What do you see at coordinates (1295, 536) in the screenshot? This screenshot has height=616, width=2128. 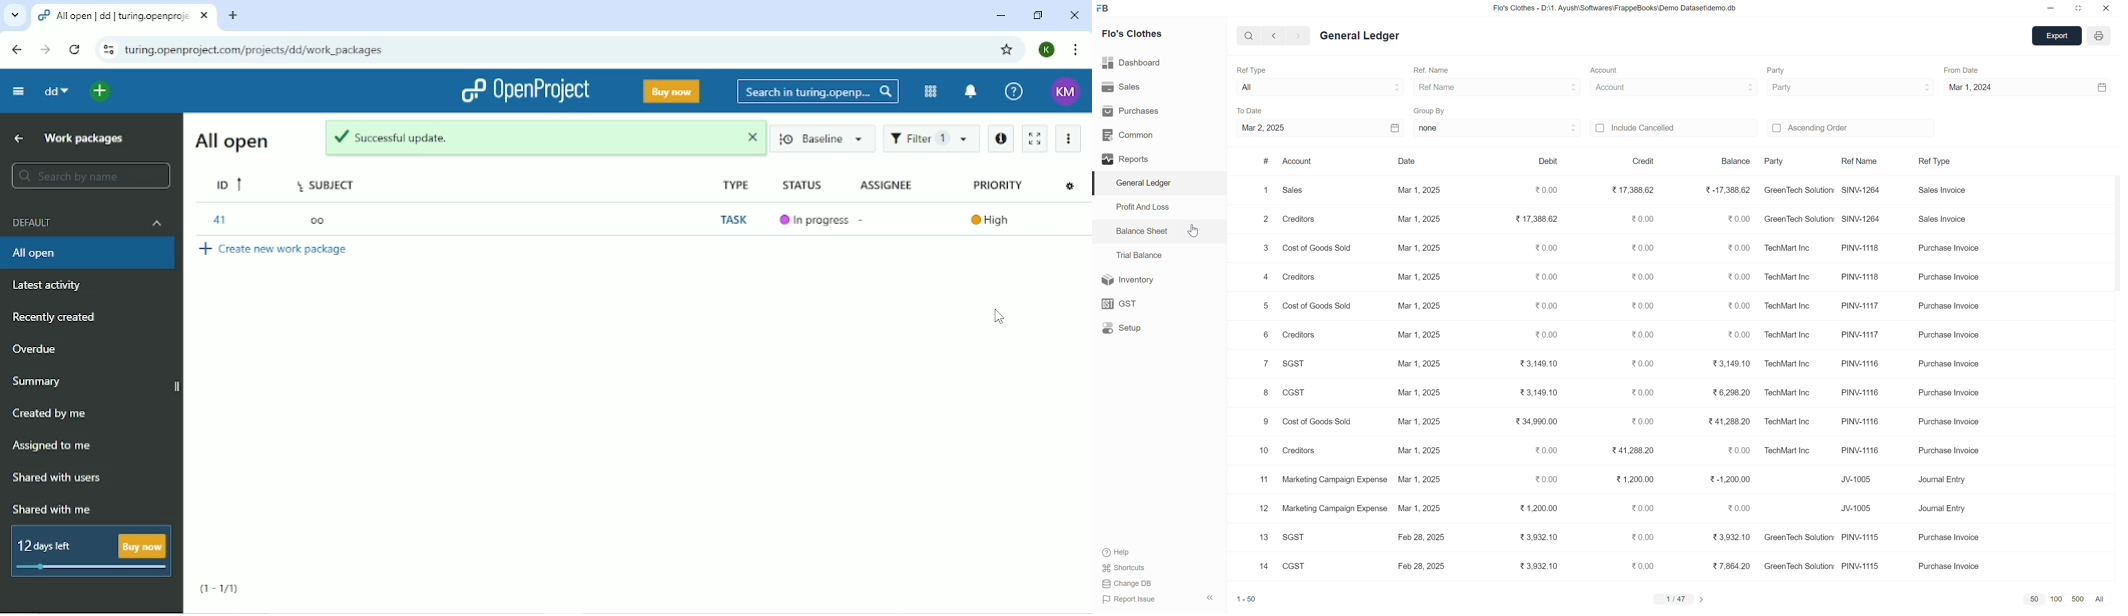 I see `SGST` at bounding box center [1295, 536].